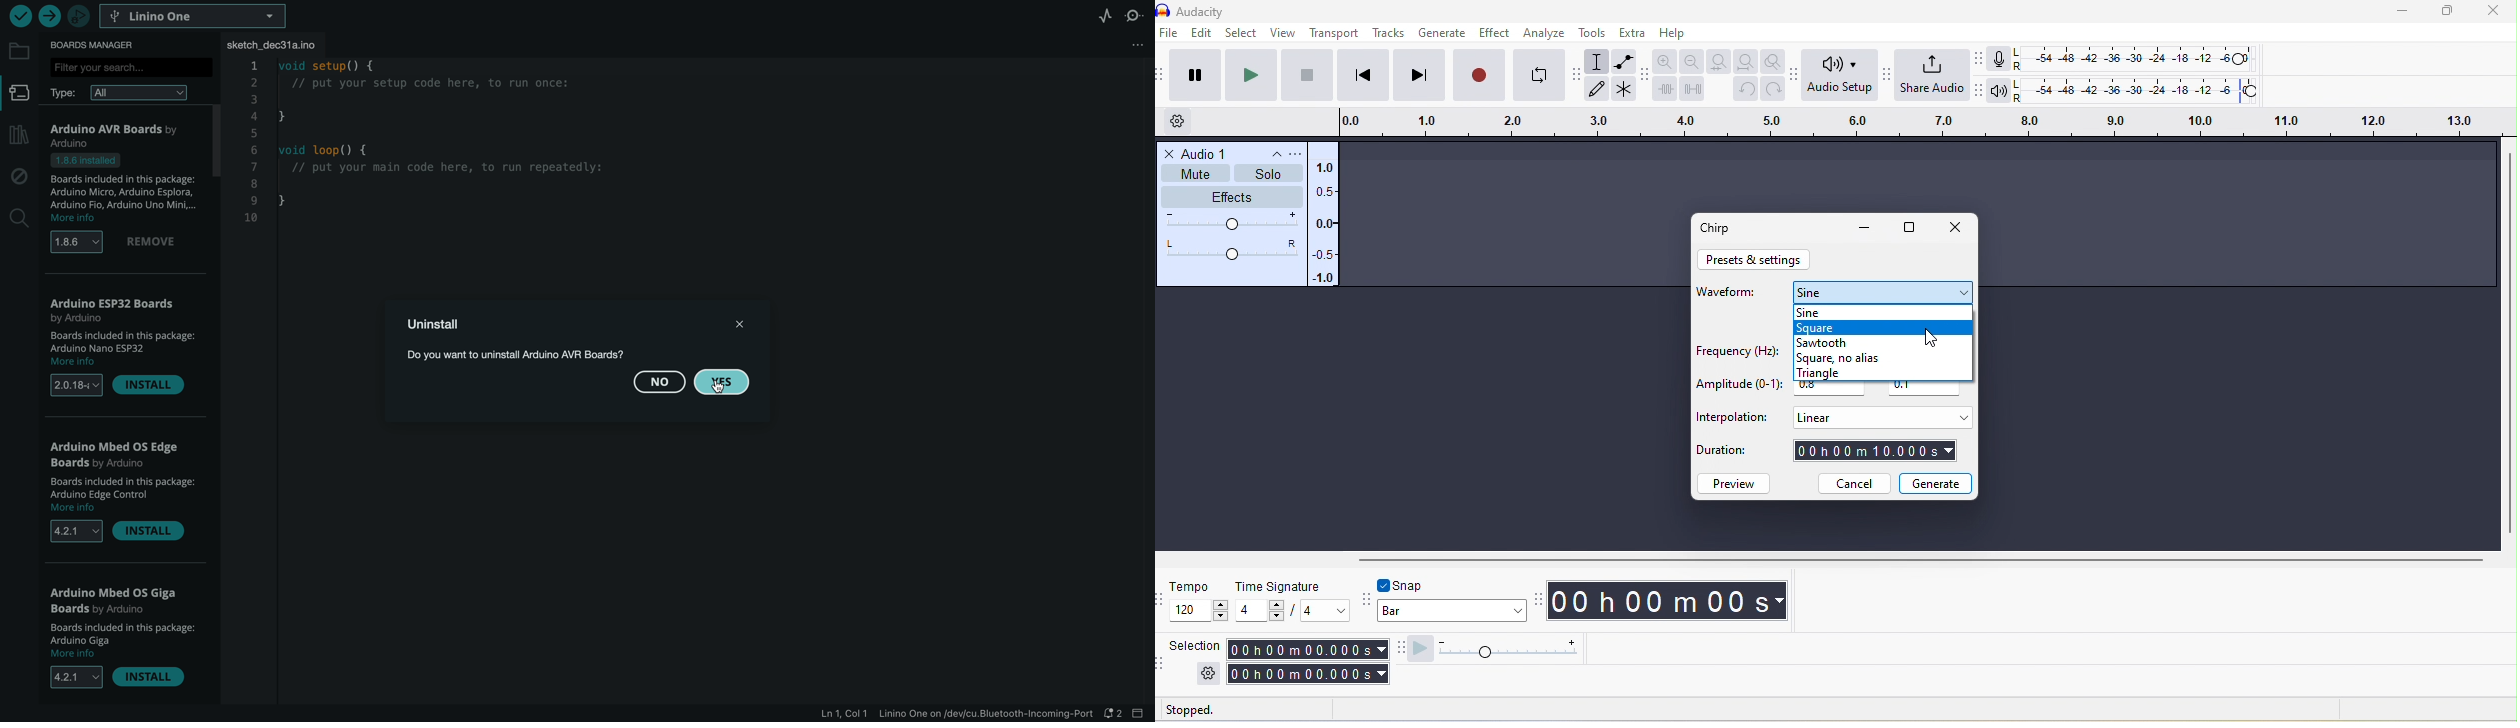 The image size is (2520, 728). I want to click on audacity transport toolbar, so click(1164, 77).